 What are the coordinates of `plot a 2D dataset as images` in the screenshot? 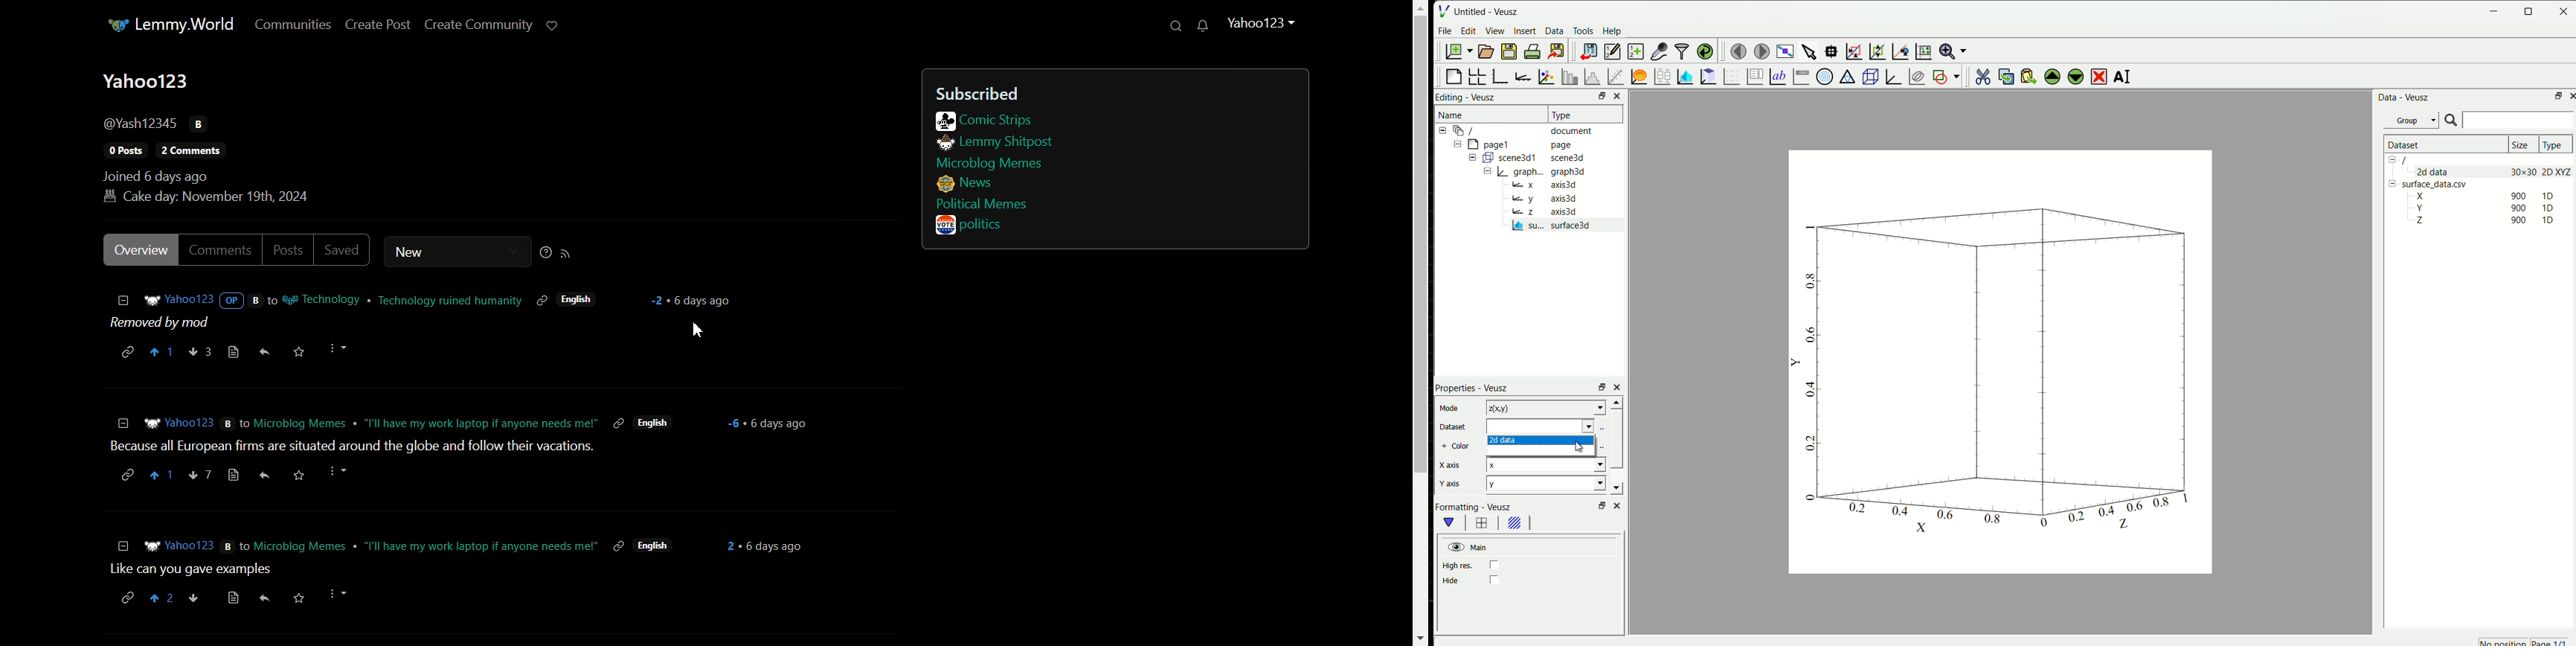 It's located at (1686, 76).